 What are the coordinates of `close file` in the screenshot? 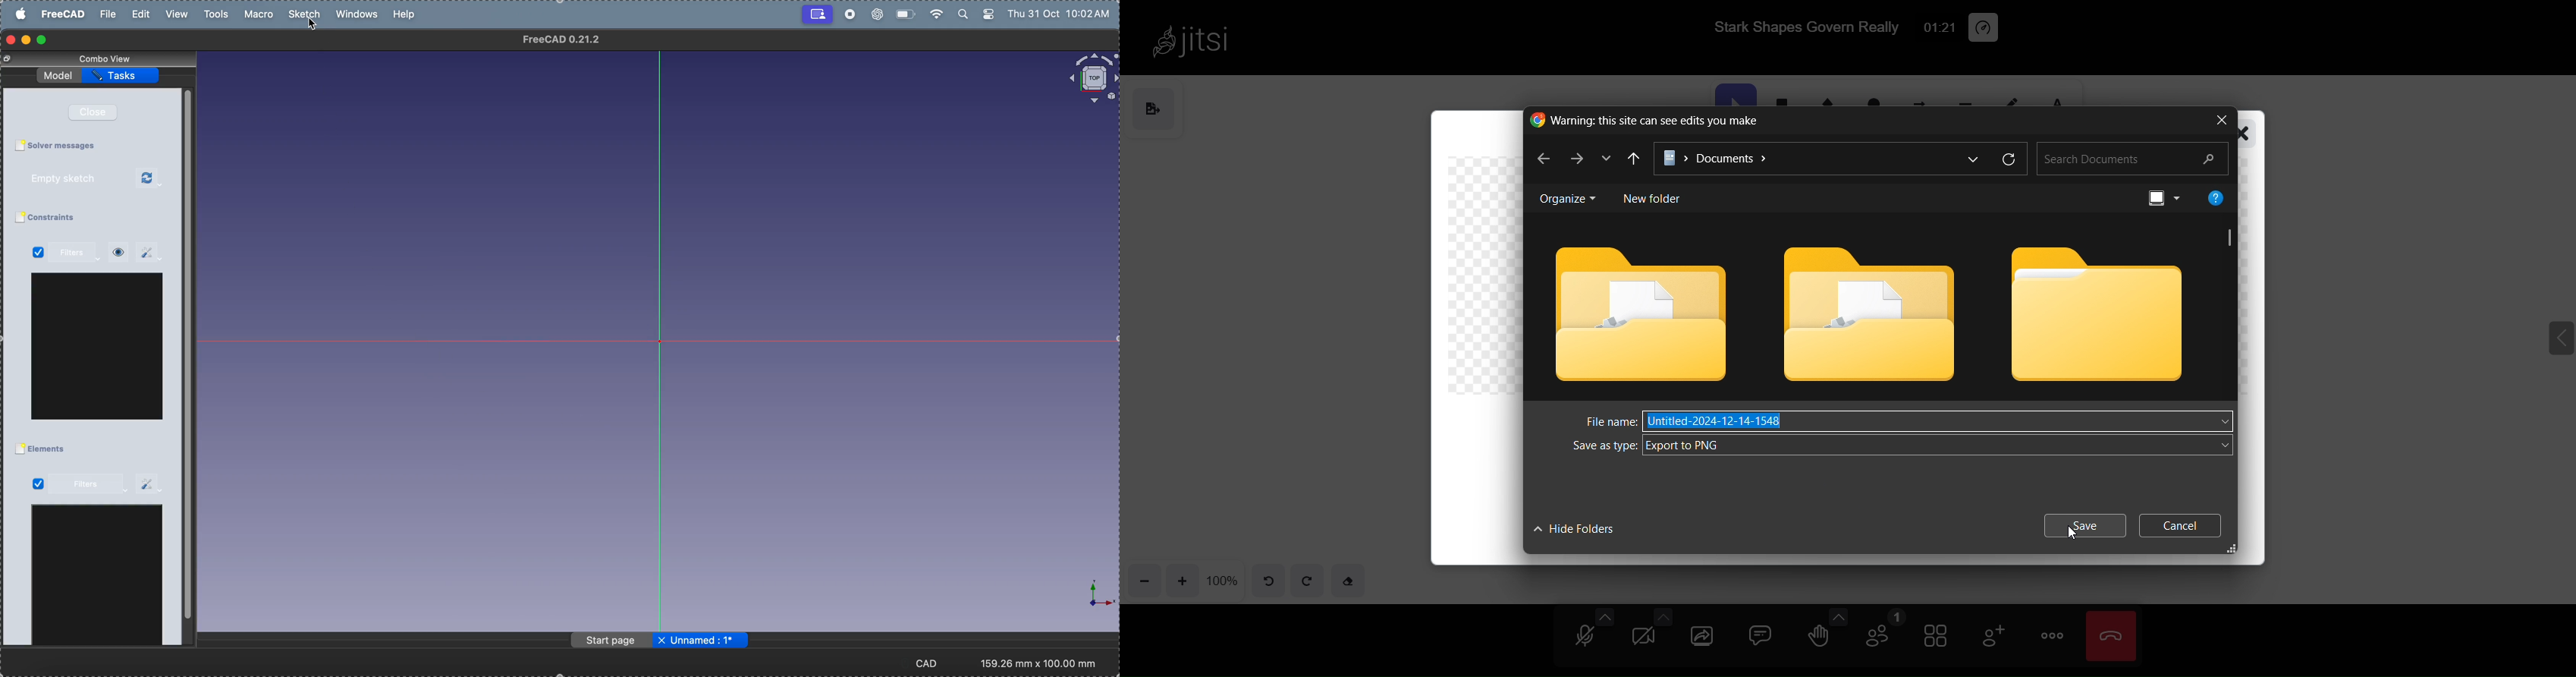 It's located at (662, 641).